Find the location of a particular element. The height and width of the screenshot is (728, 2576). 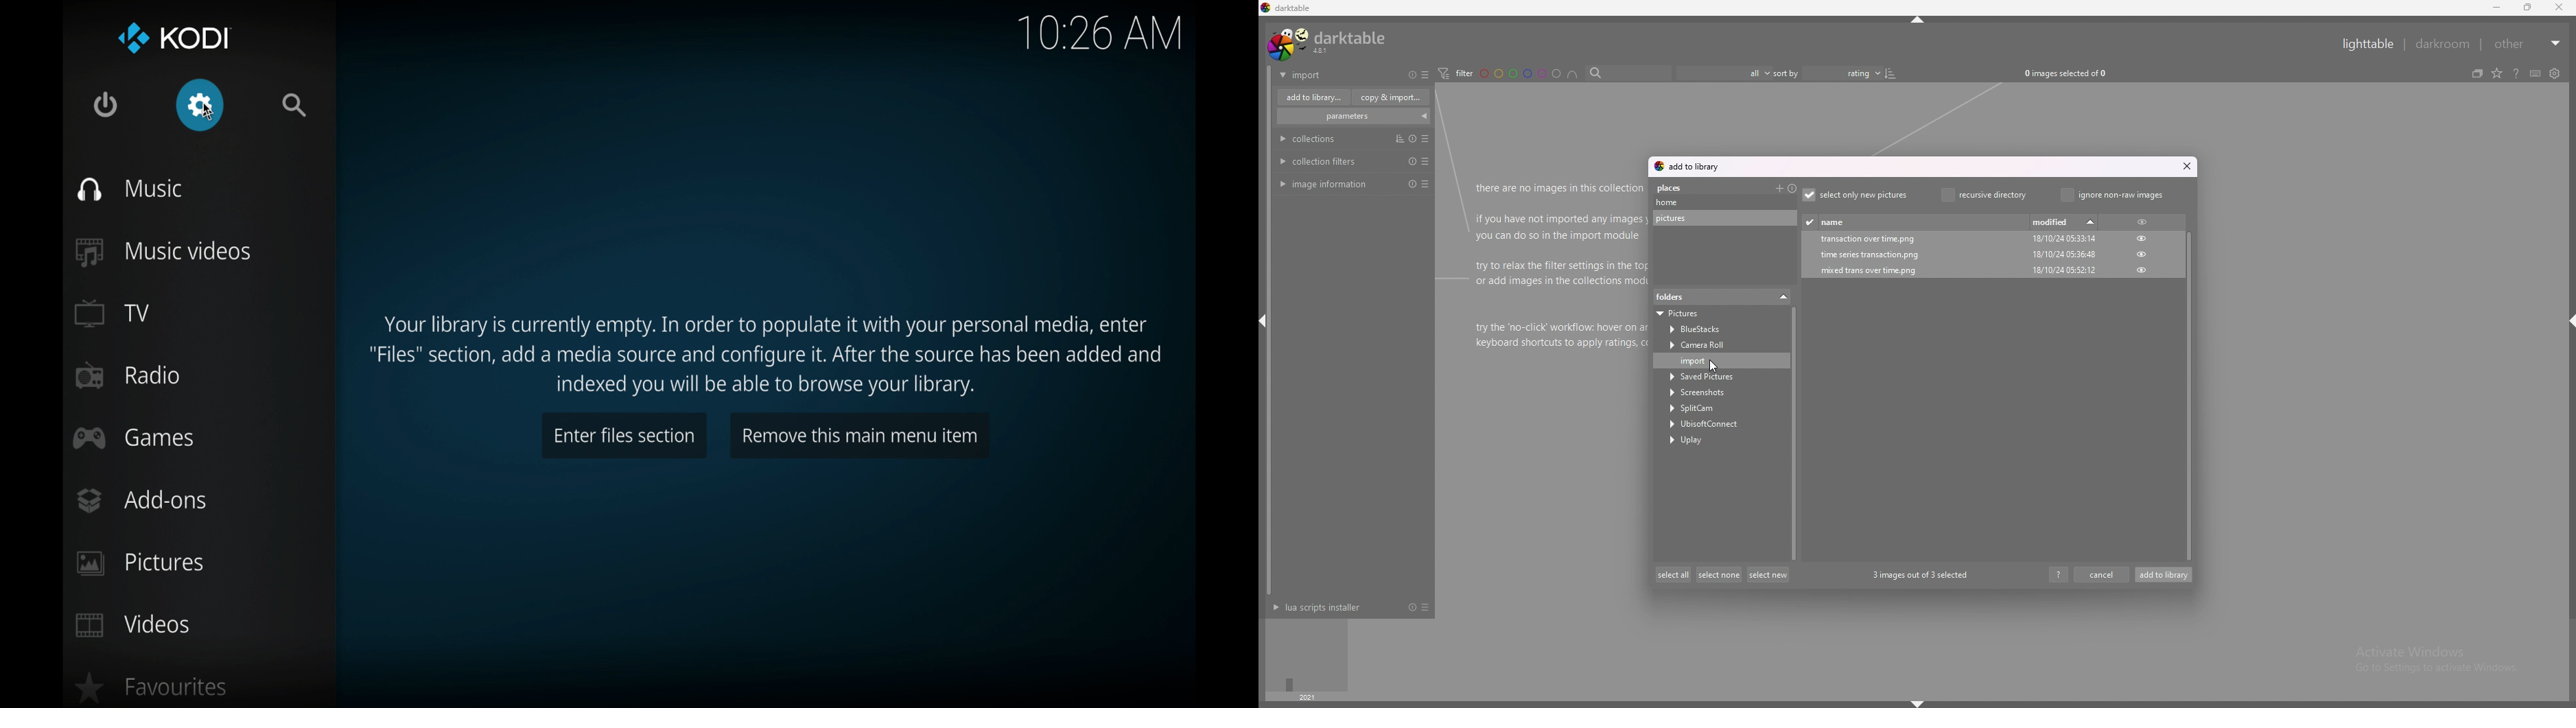

transaction over time.png is located at coordinates (1912, 239).